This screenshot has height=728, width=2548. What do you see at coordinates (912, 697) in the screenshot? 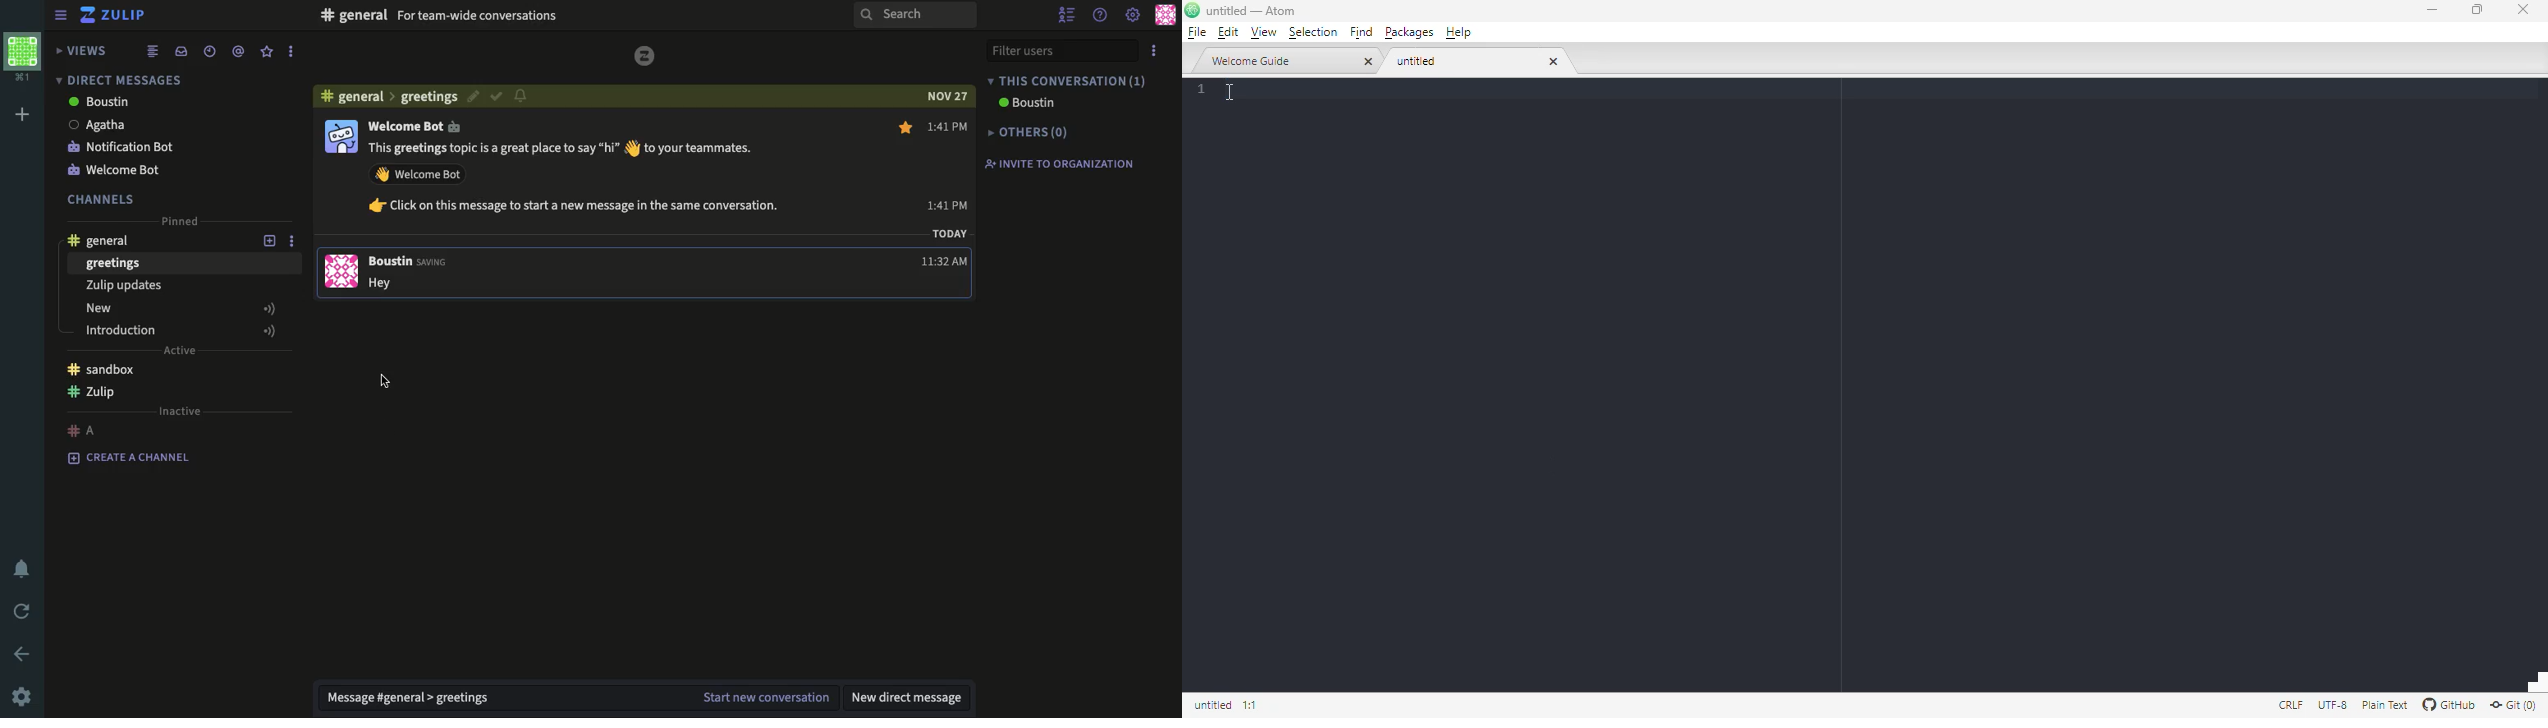
I see `new direct message` at bounding box center [912, 697].